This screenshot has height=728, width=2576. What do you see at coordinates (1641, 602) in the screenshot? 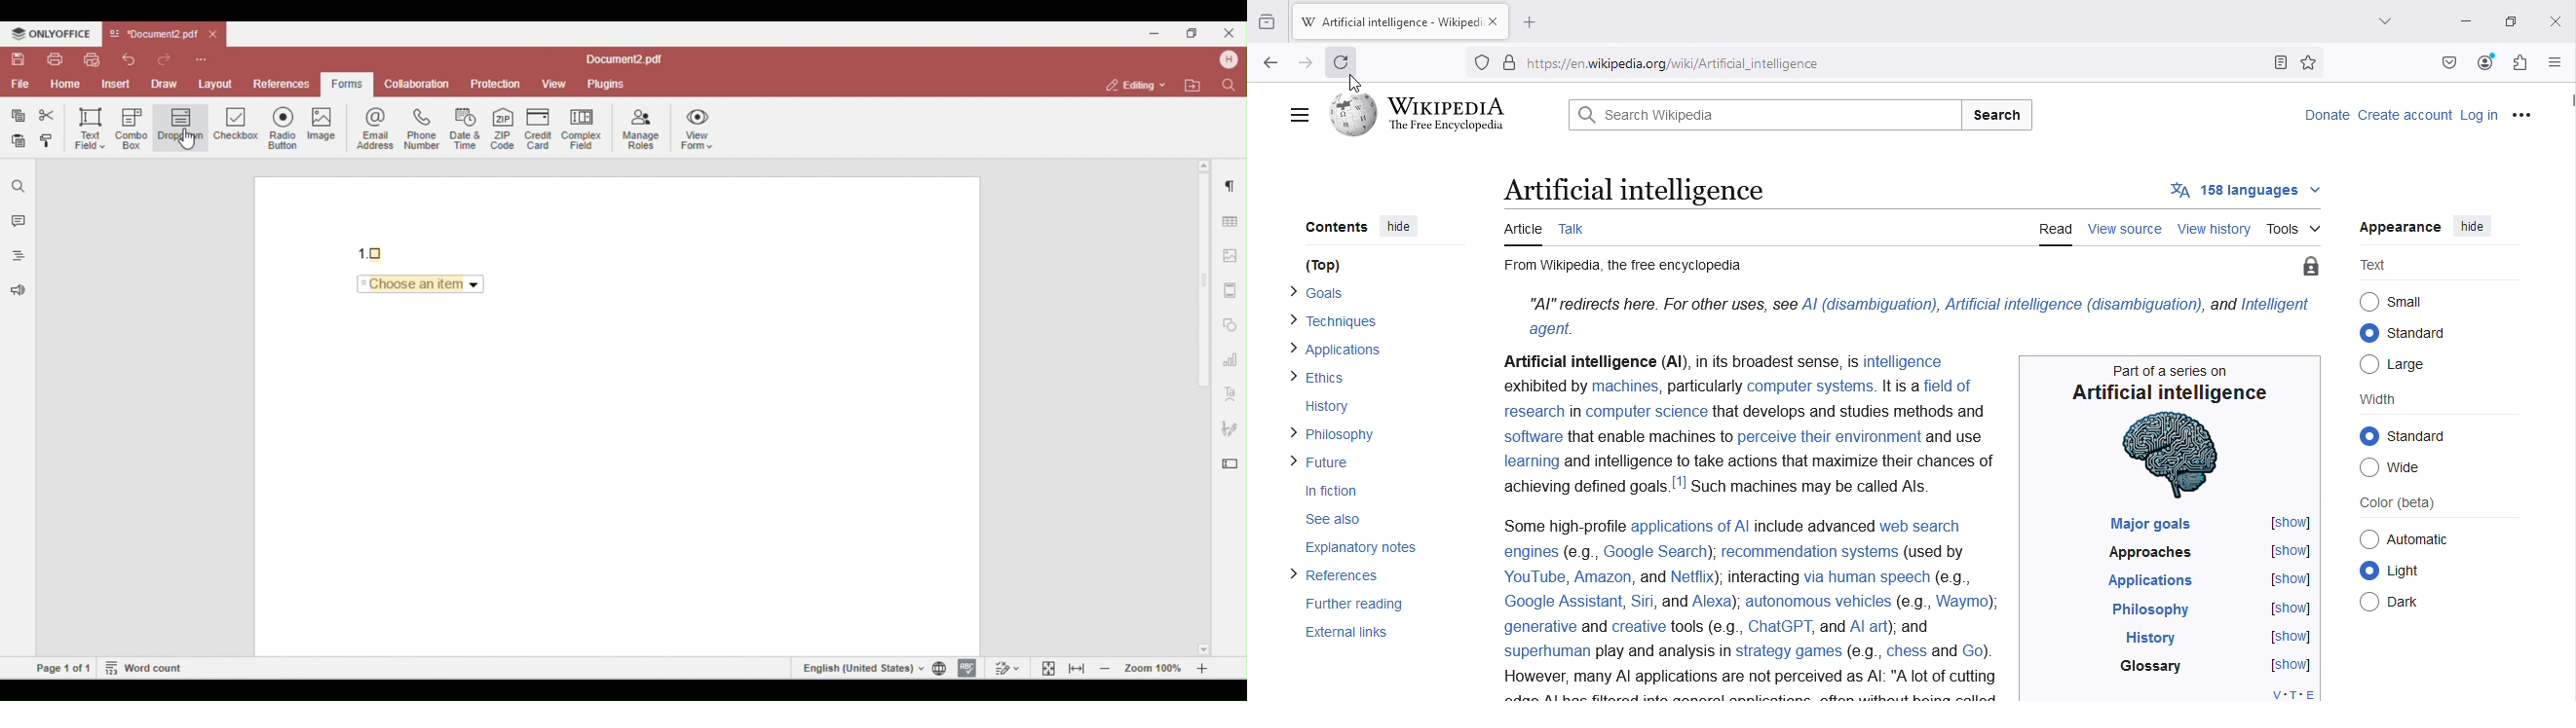
I see `Siri` at bounding box center [1641, 602].